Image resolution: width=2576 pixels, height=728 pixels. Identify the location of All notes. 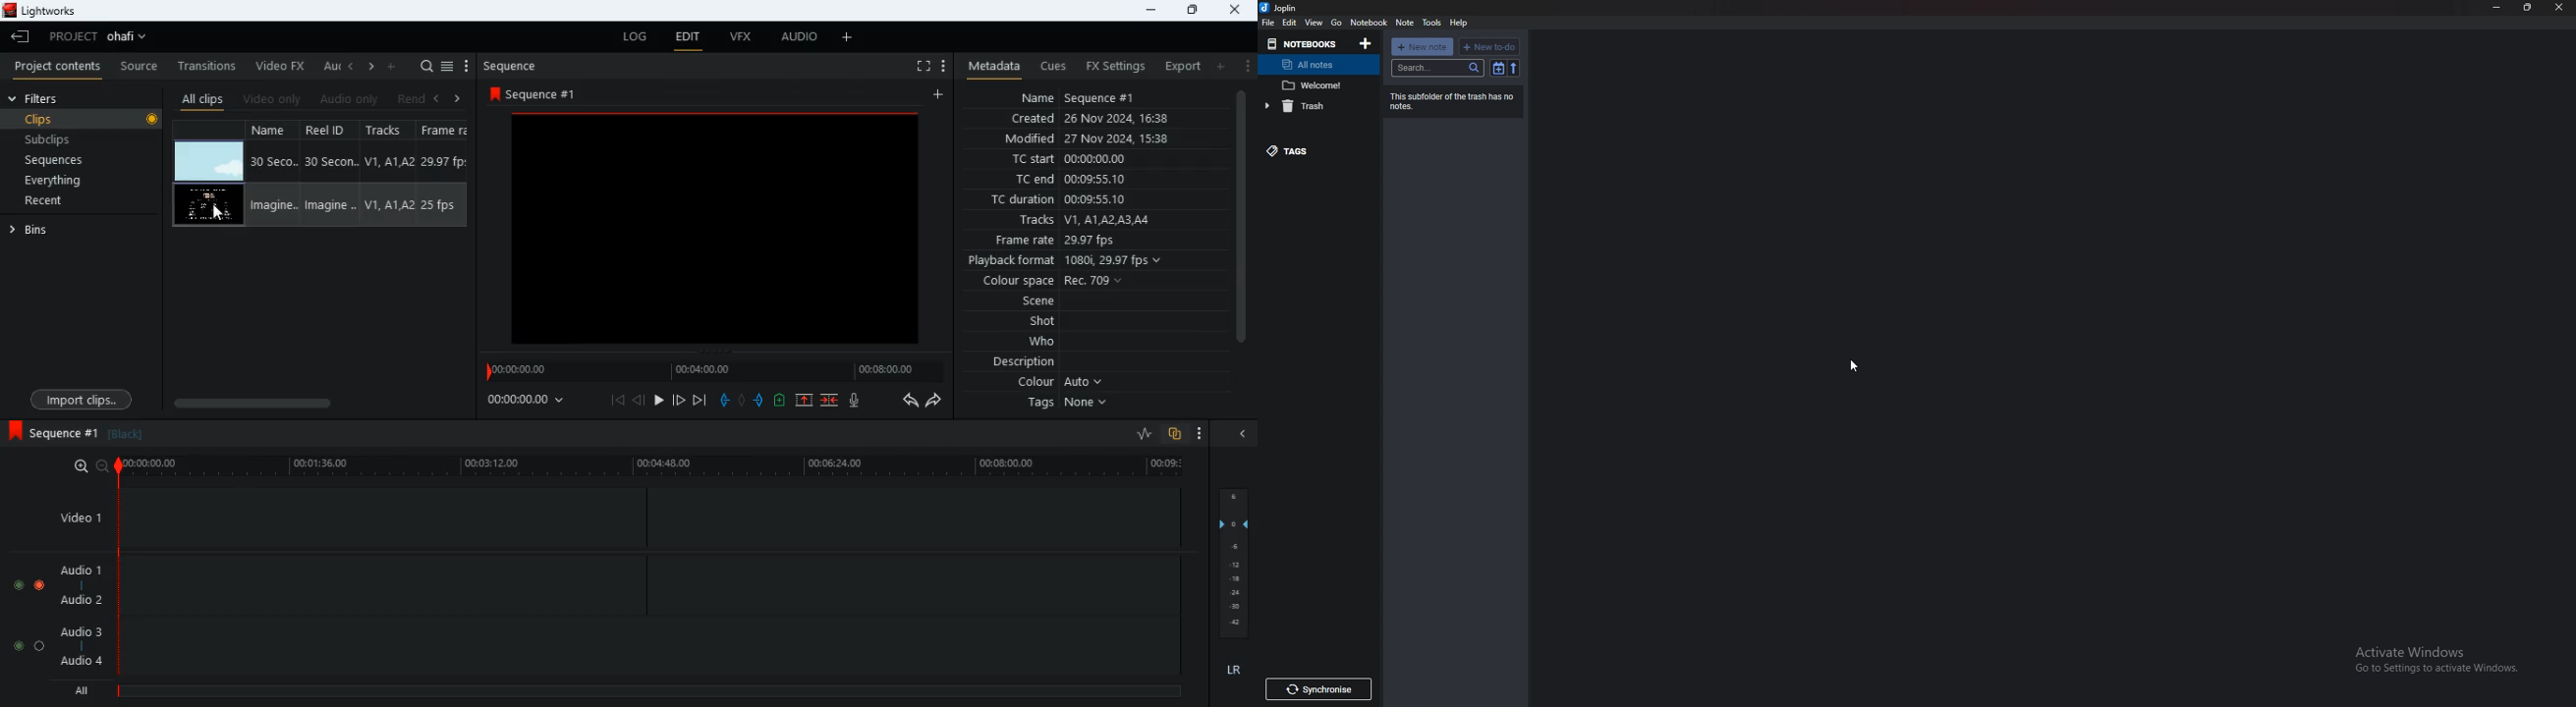
(1316, 64).